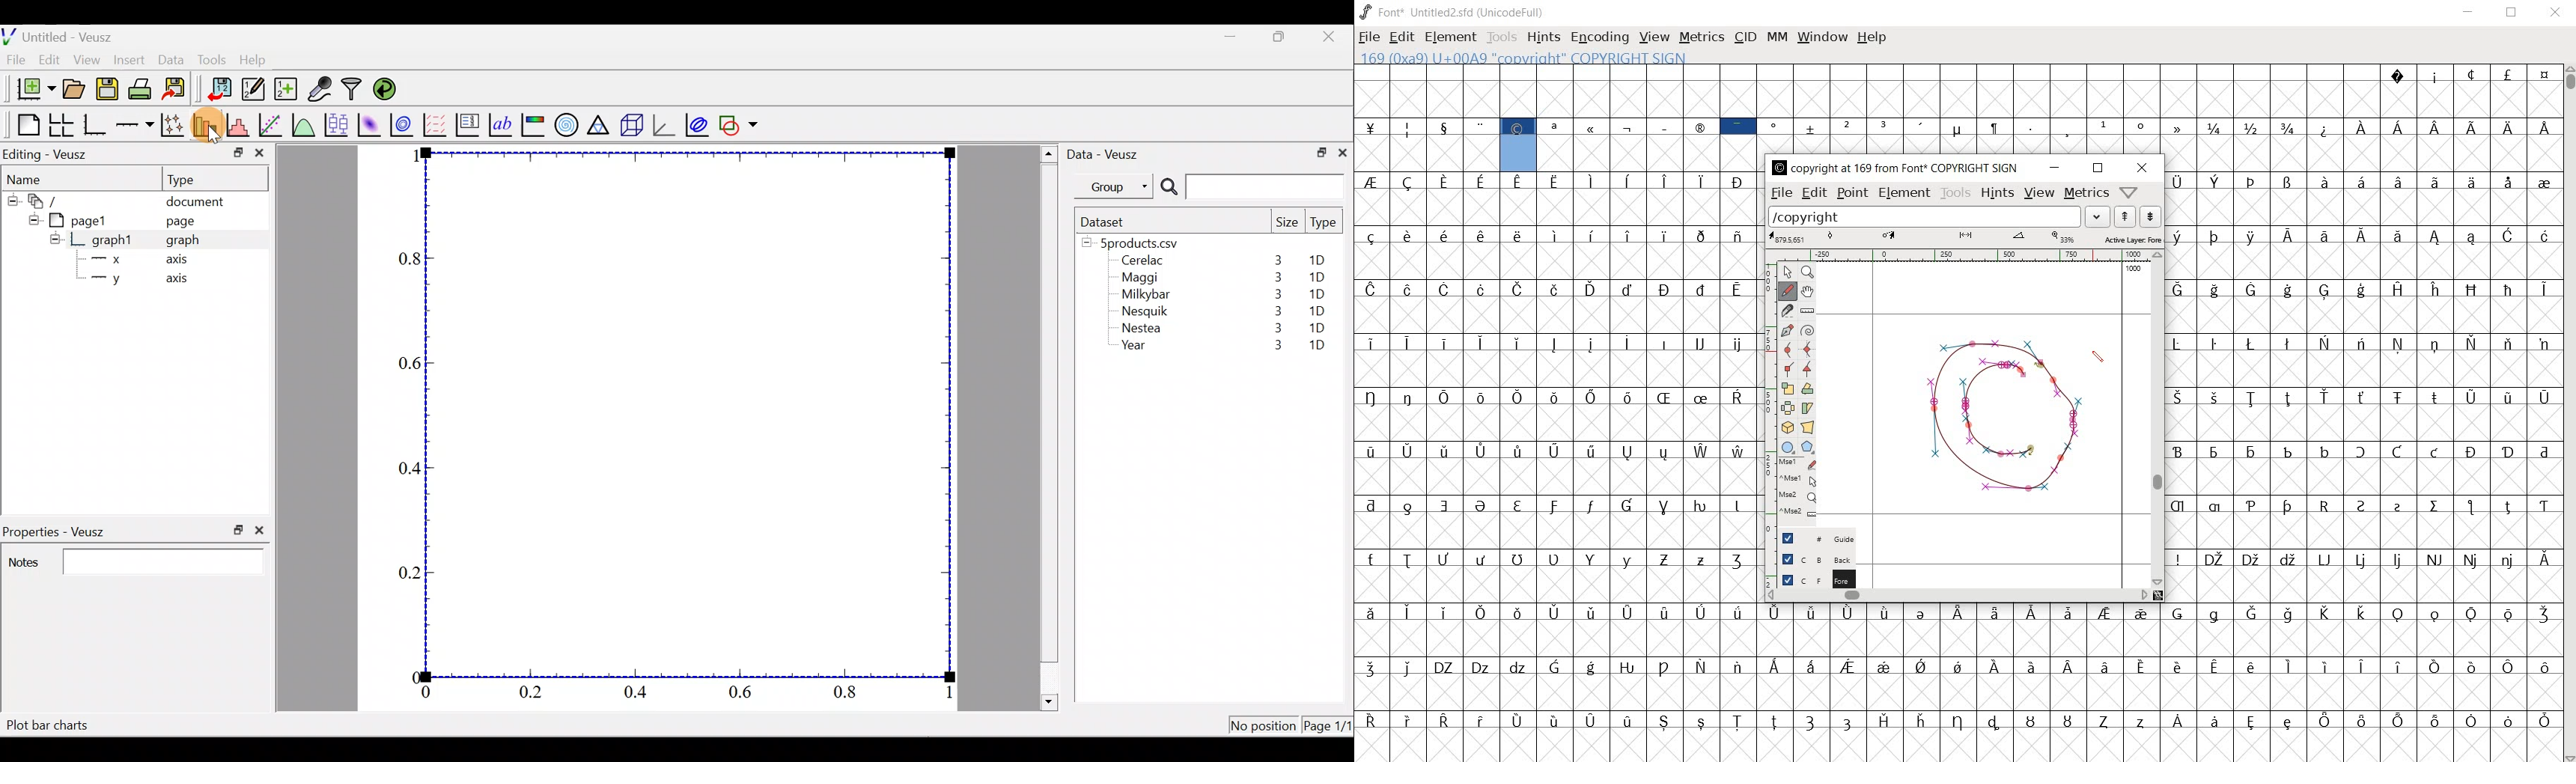 The image size is (2576, 784). What do you see at coordinates (1786, 310) in the screenshot?
I see `cut splines in two` at bounding box center [1786, 310].